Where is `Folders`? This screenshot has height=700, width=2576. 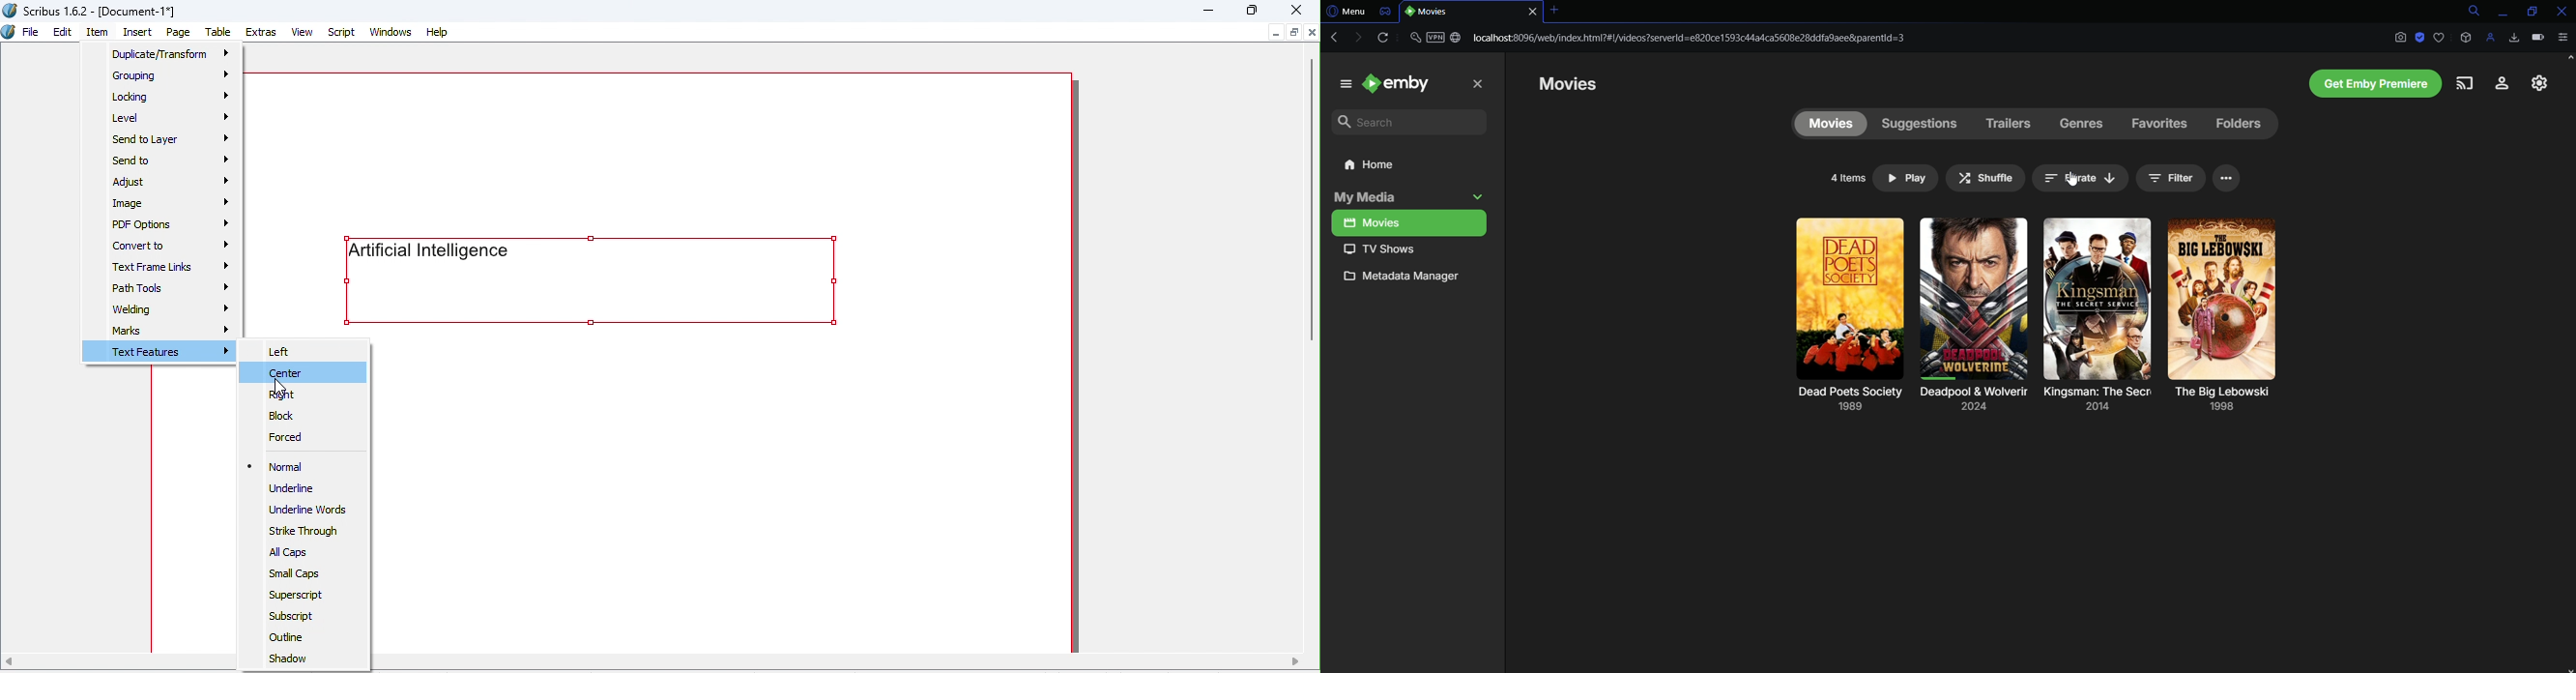 Folders is located at coordinates (2237, 126).